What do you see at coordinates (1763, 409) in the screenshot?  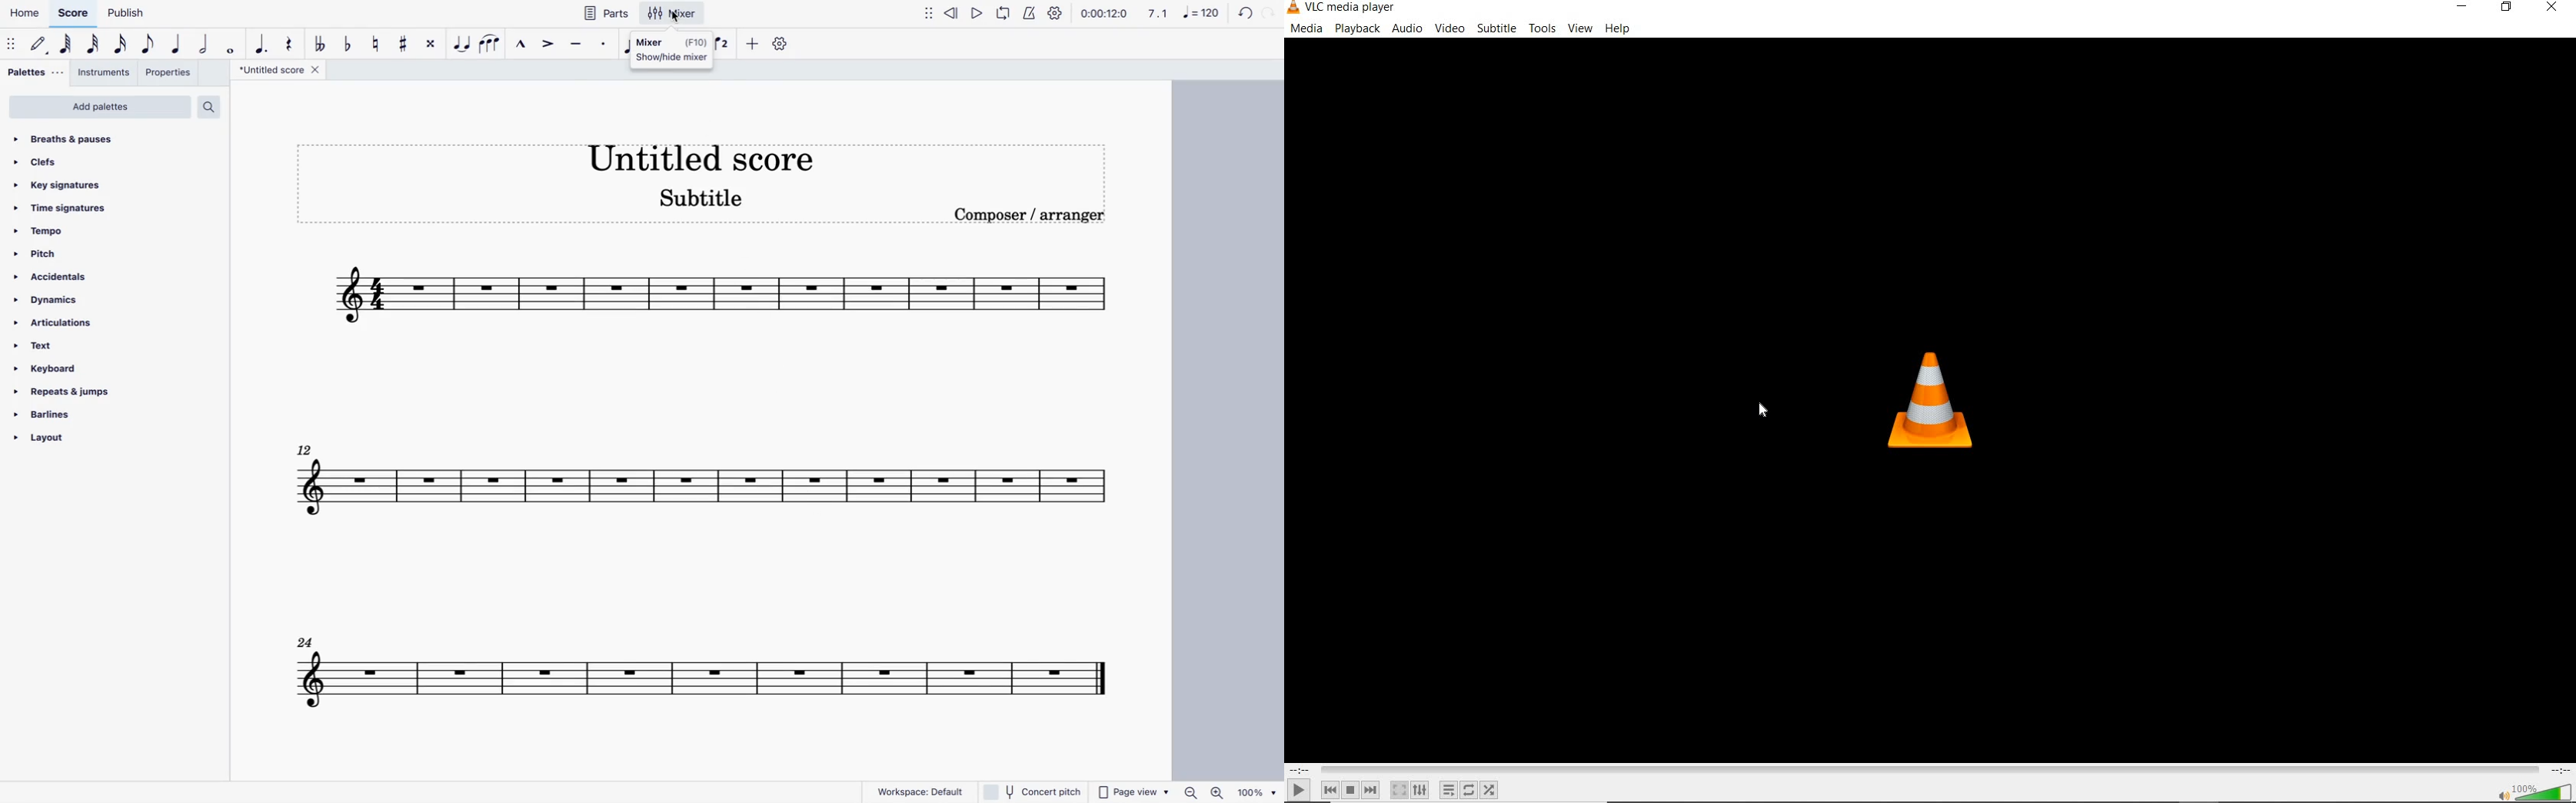 I see `cursor` at bounding box center [1763, 409].